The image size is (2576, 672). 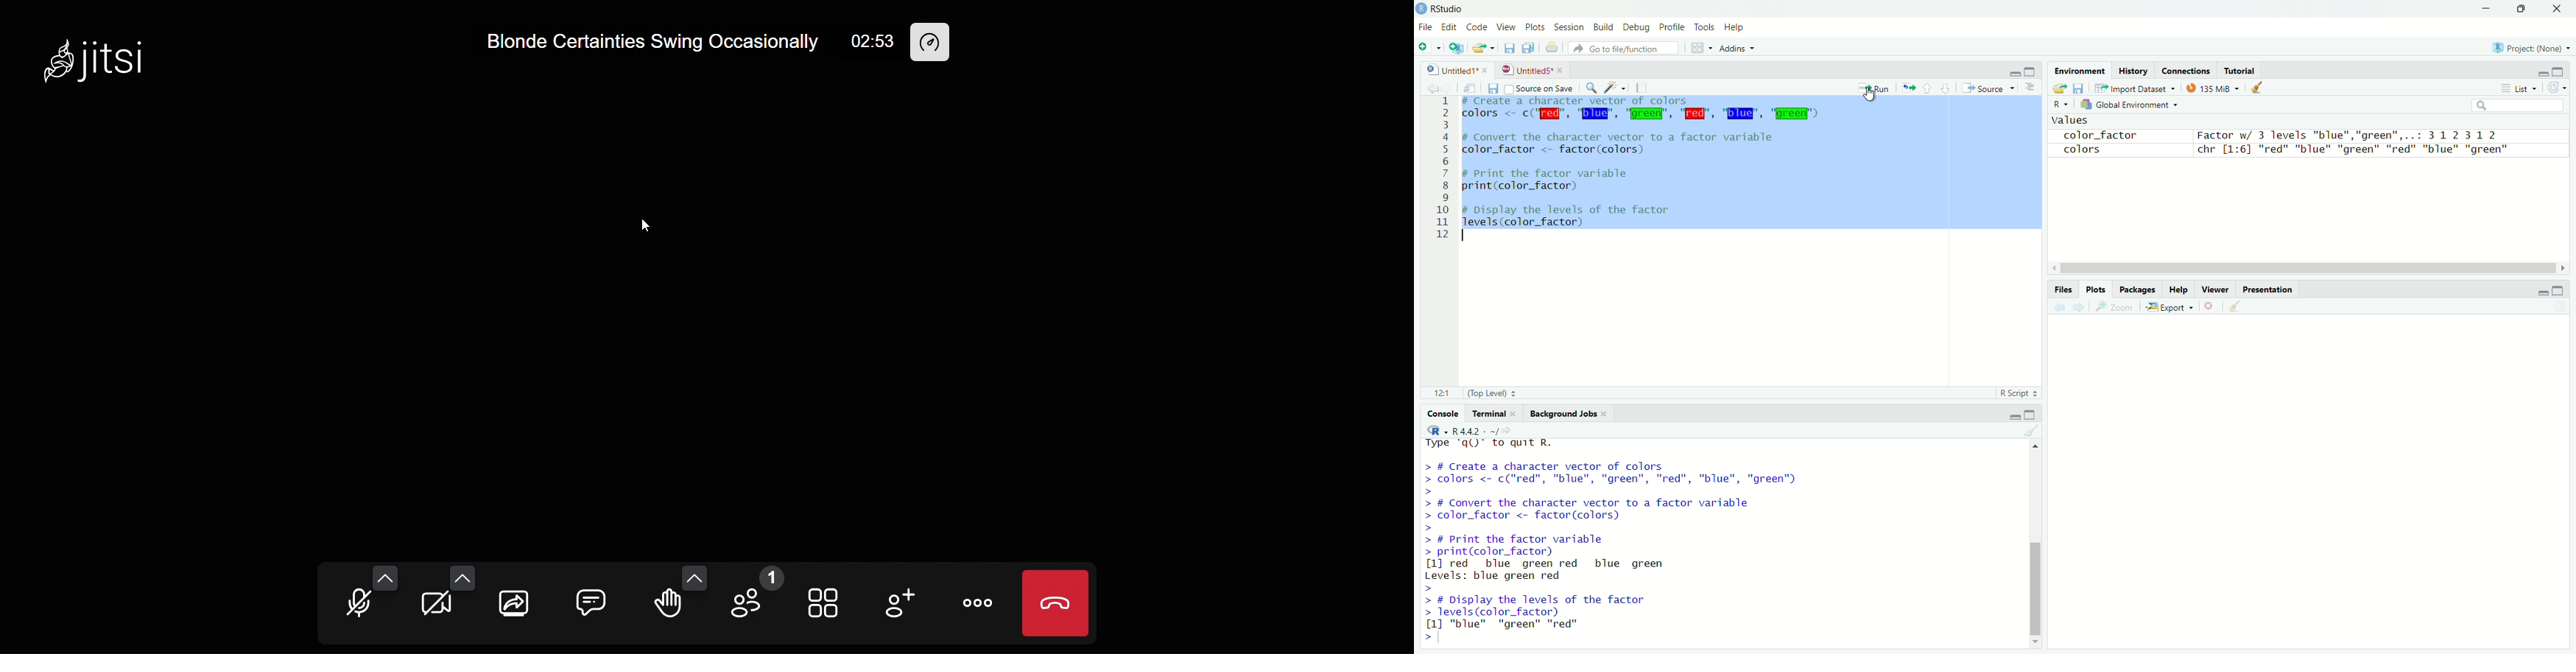 What do you see at coordinates (2538, 291) in the screenshot?
I see `minimize` at bounding box center [2538, 291].